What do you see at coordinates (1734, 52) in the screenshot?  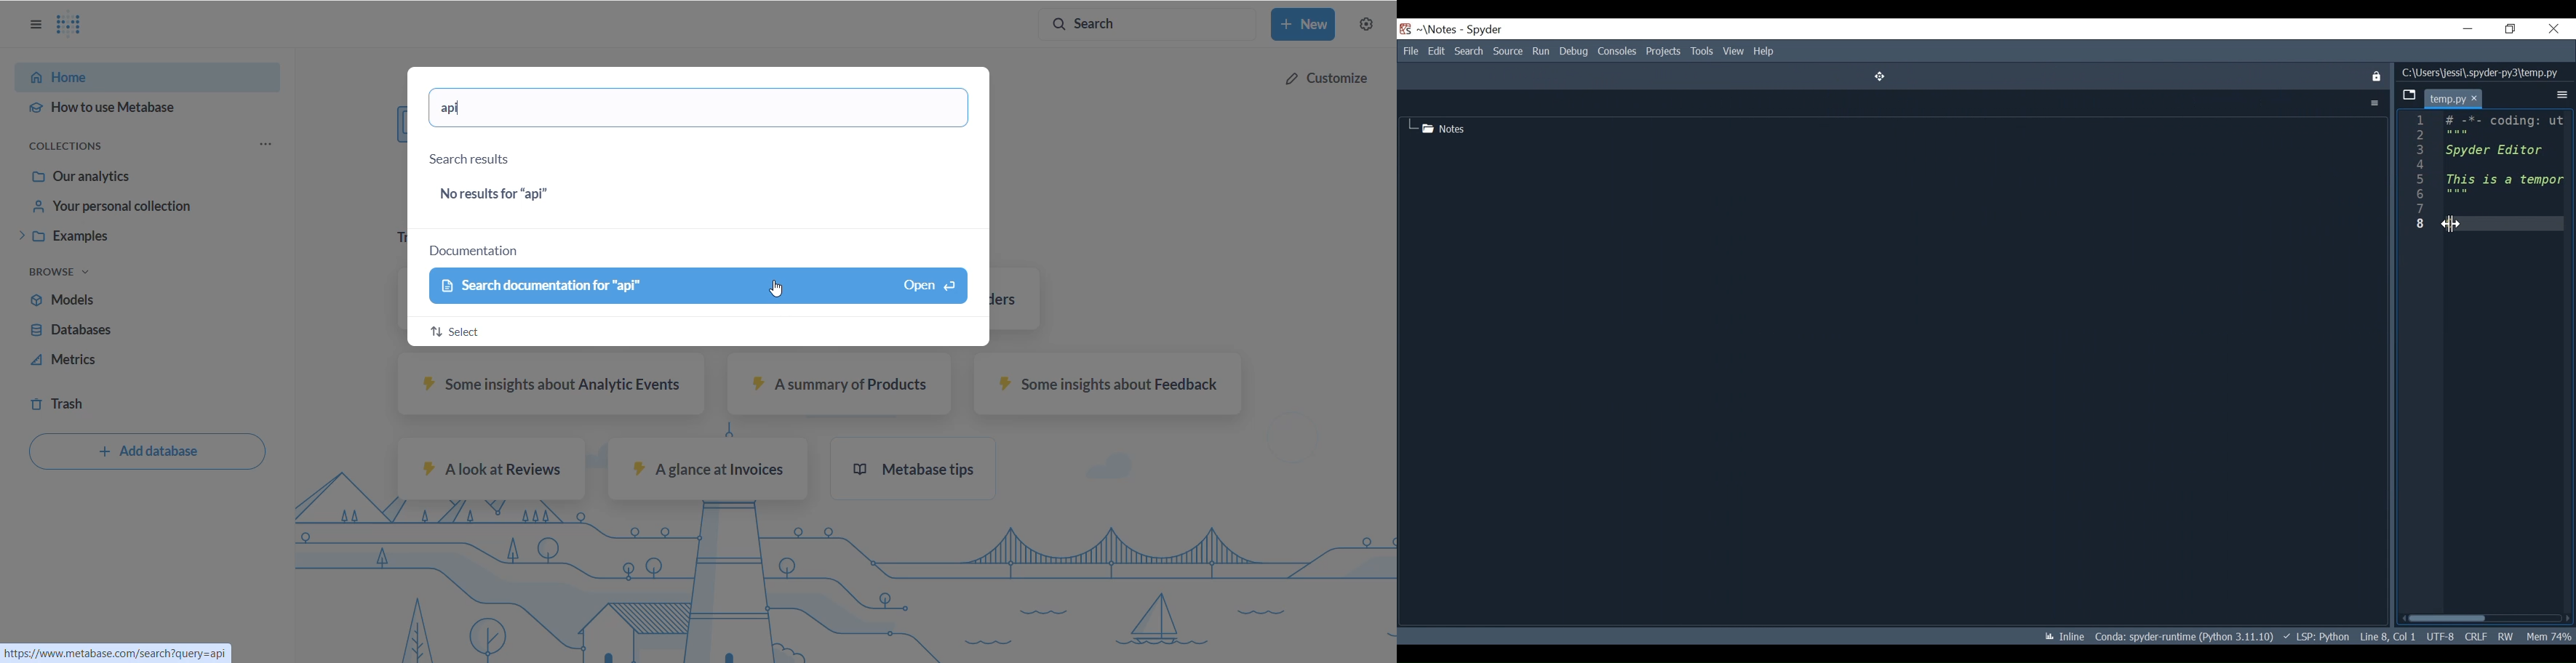 I see `View` at bounding box center [1734, 52].